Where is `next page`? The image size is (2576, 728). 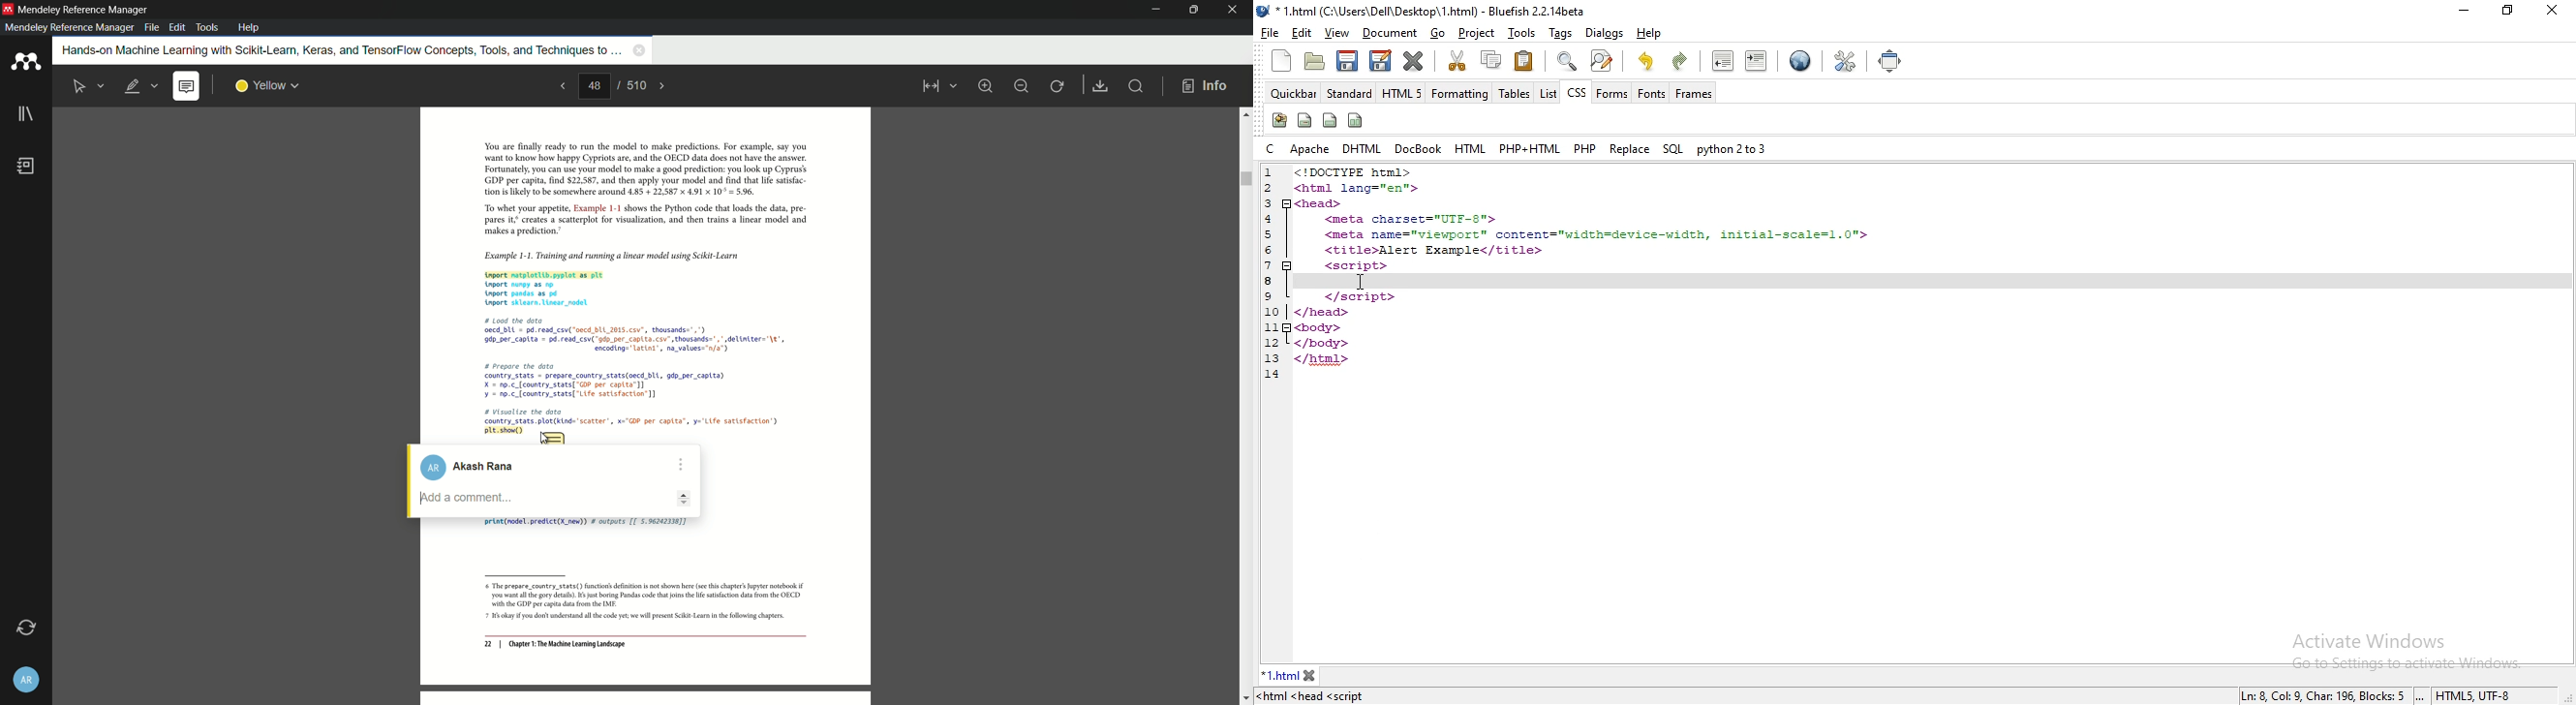 next page is located at coordinates (663, 86).